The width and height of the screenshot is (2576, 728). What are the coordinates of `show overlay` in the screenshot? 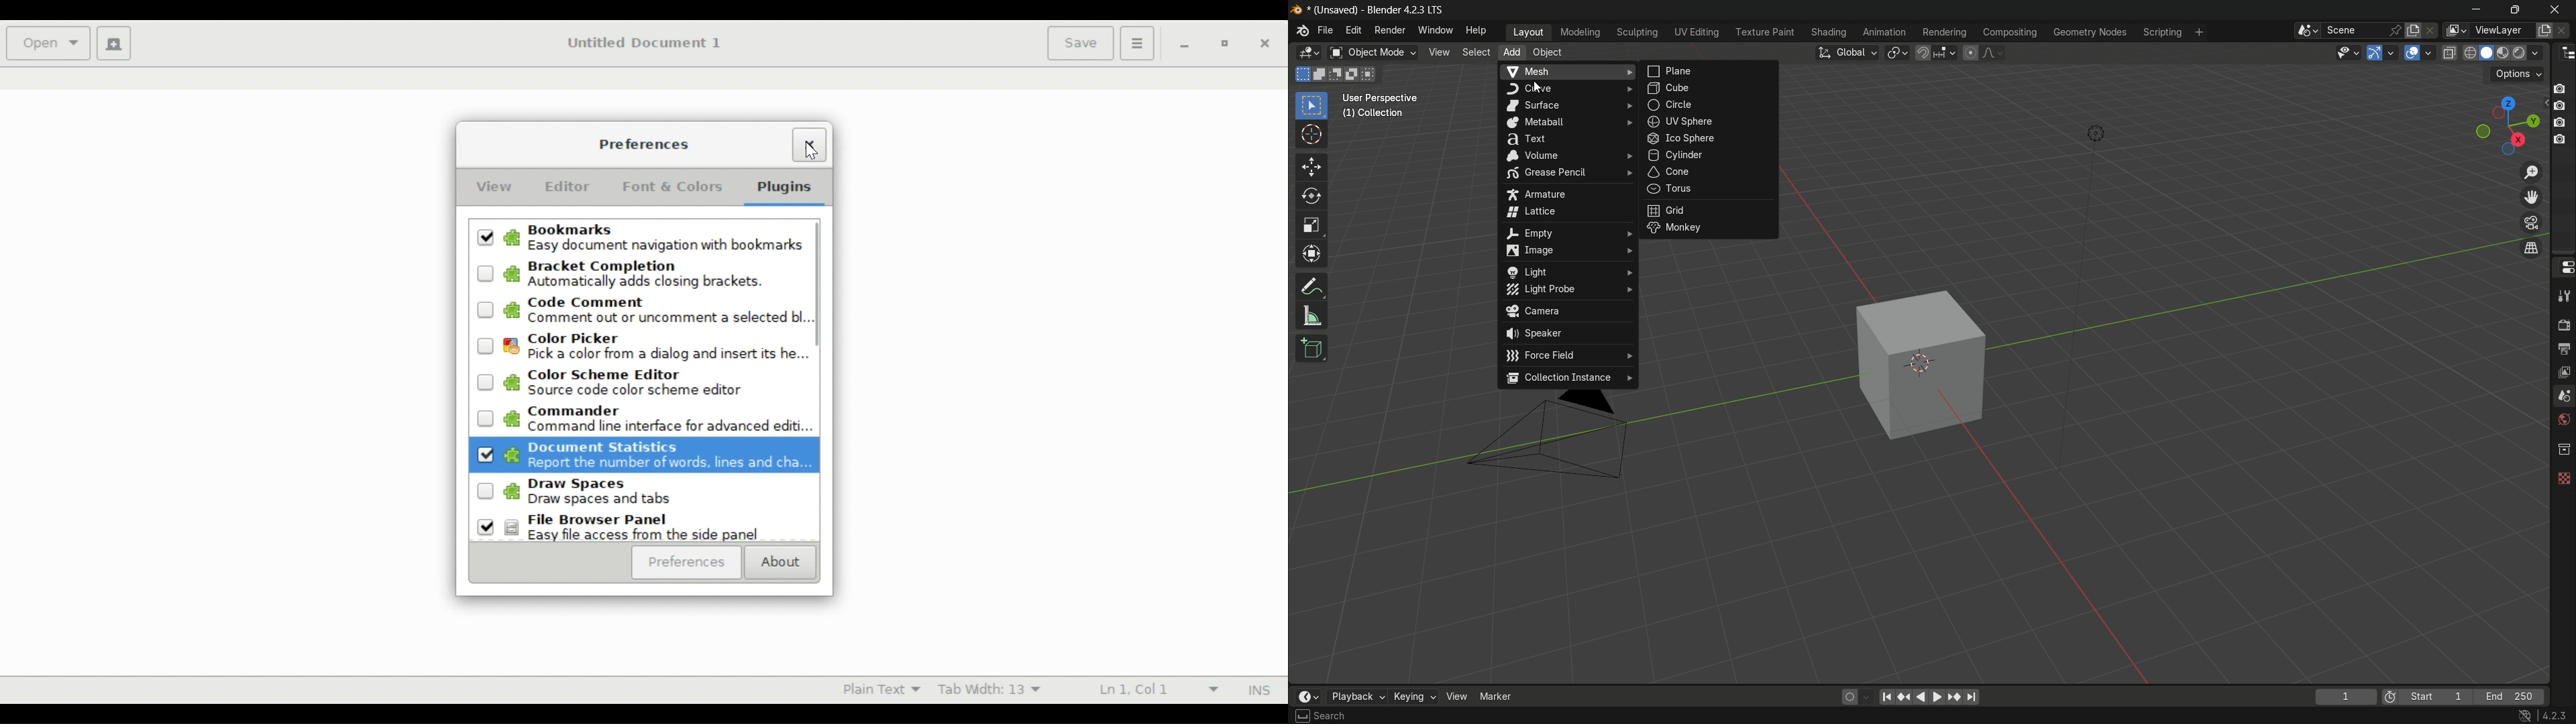 It's located at (2413, 53).